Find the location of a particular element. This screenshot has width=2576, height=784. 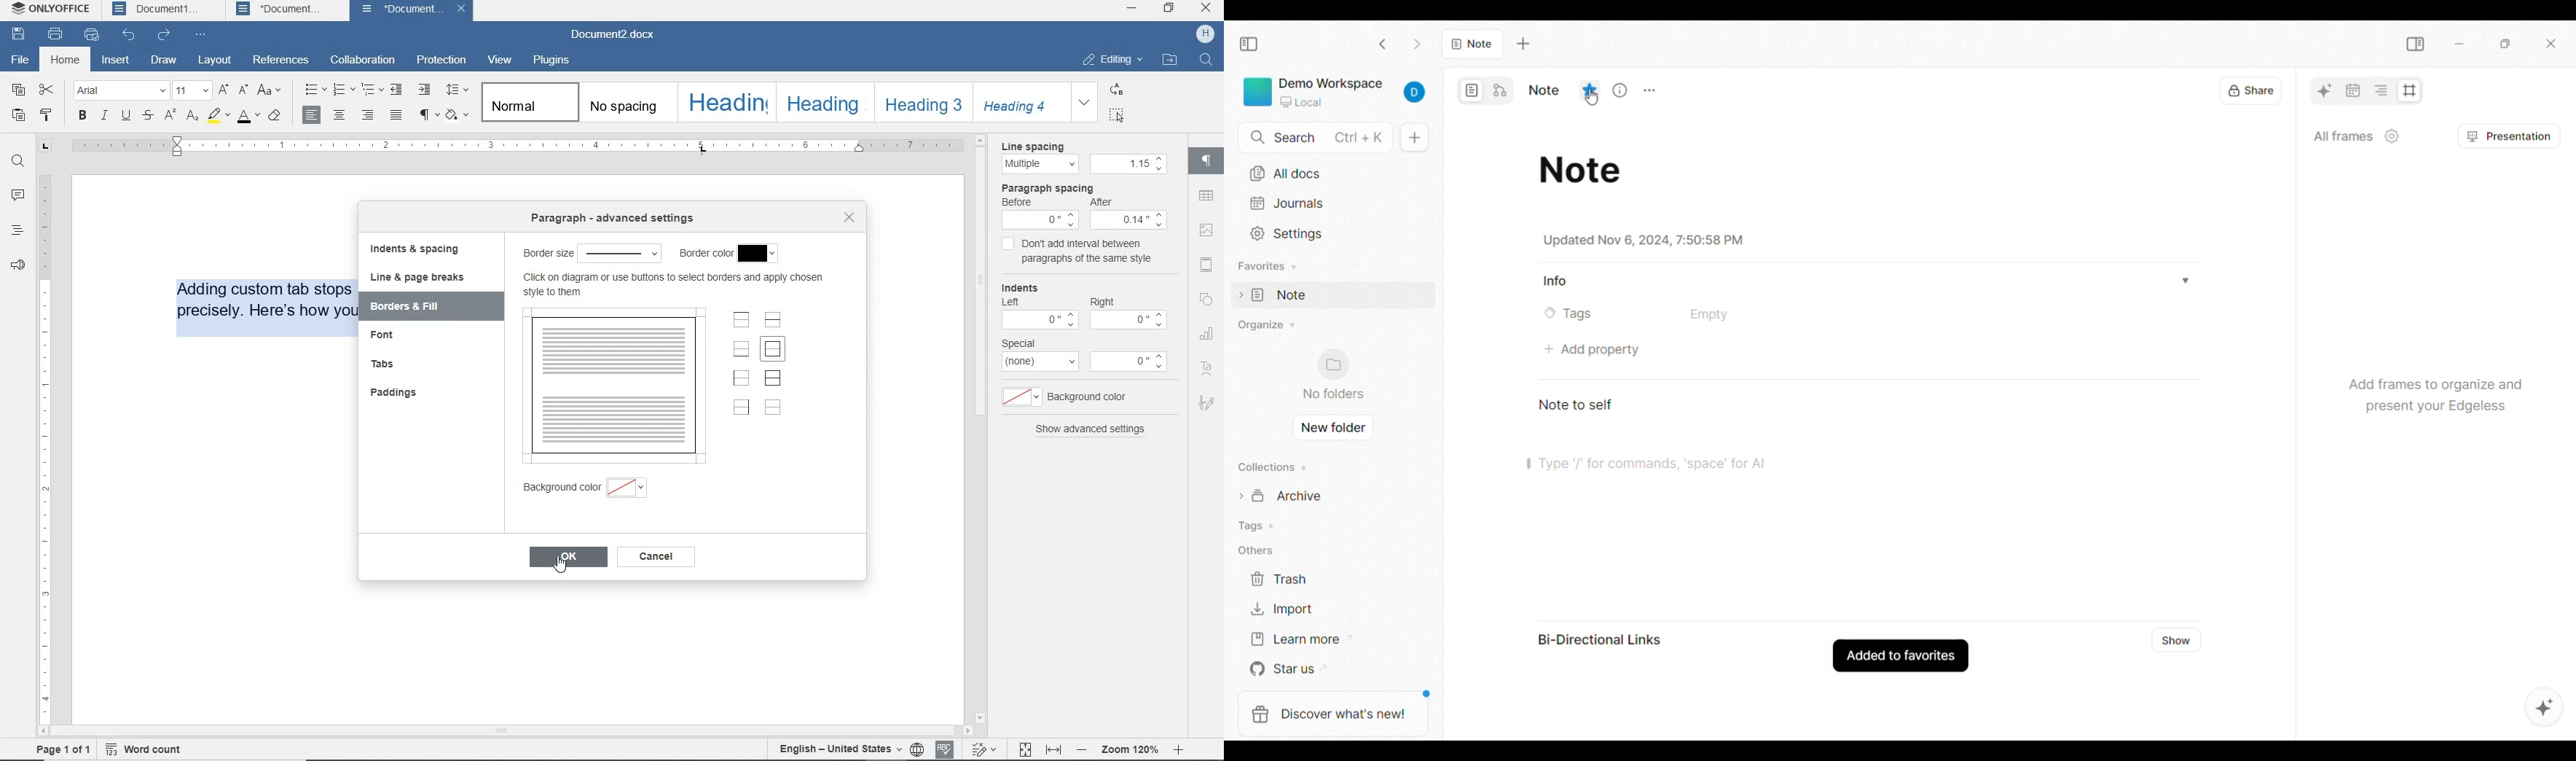

fit to page is located at coordinates (1024, 748).